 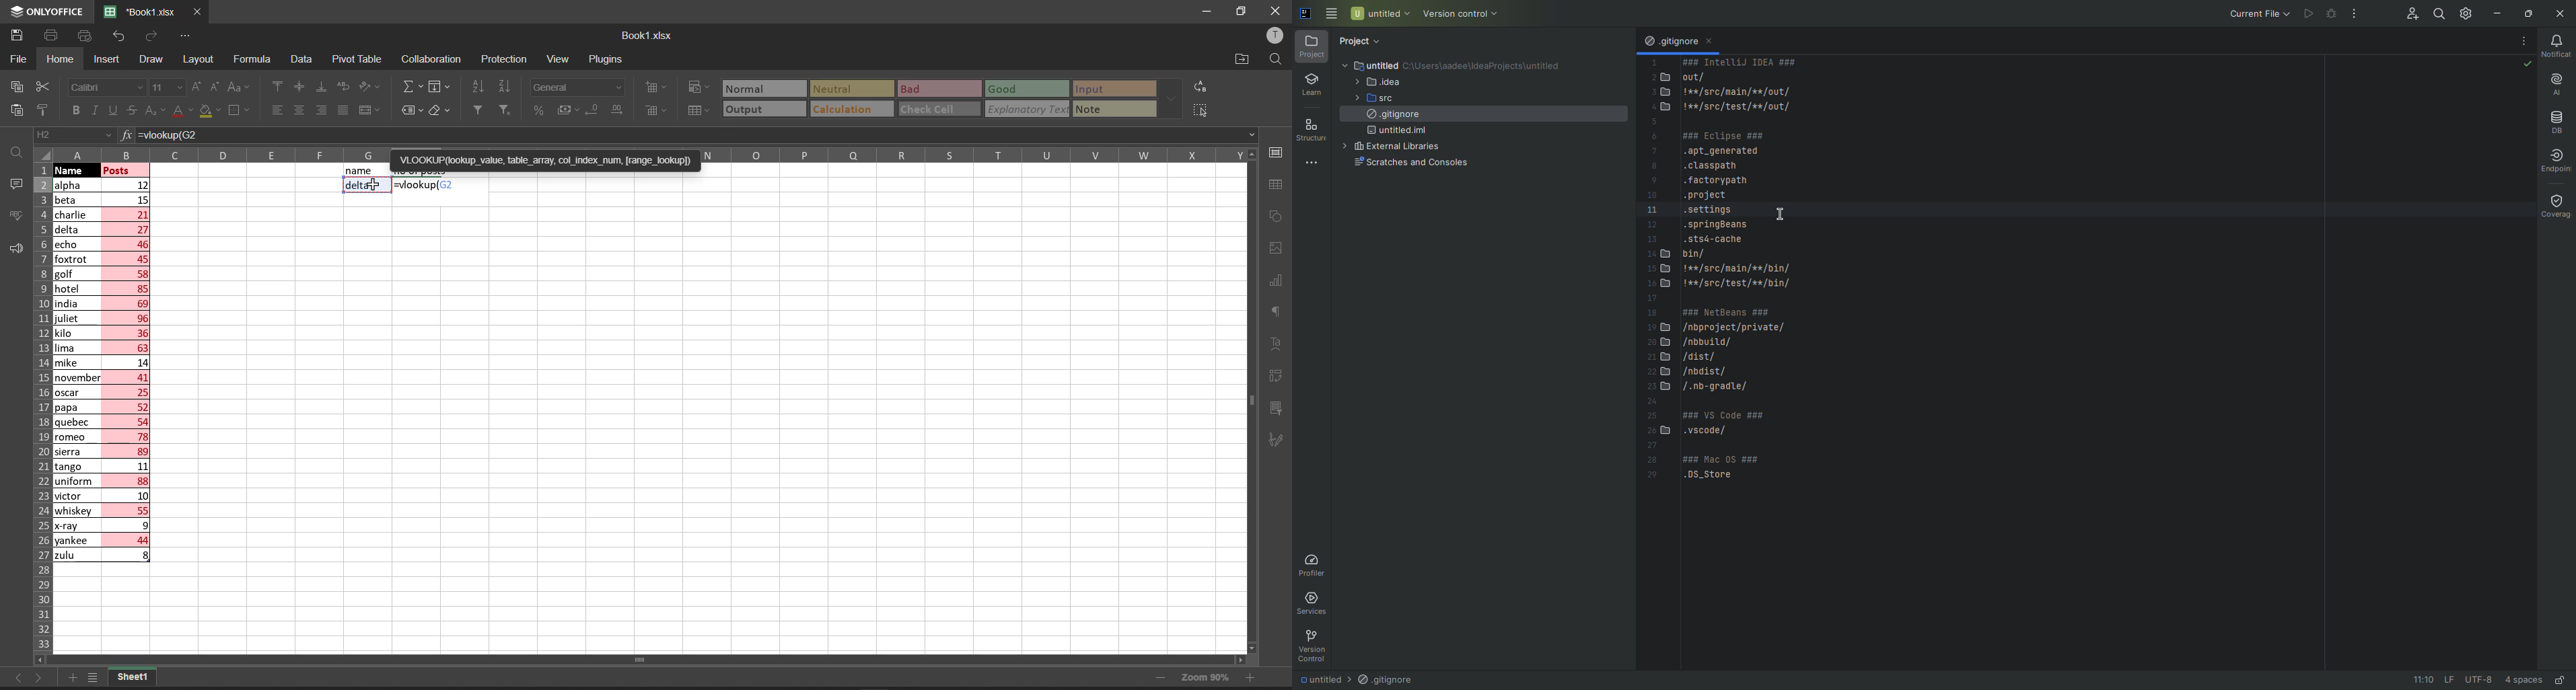 I want to click on insert cells, so click(x=654, y=88).